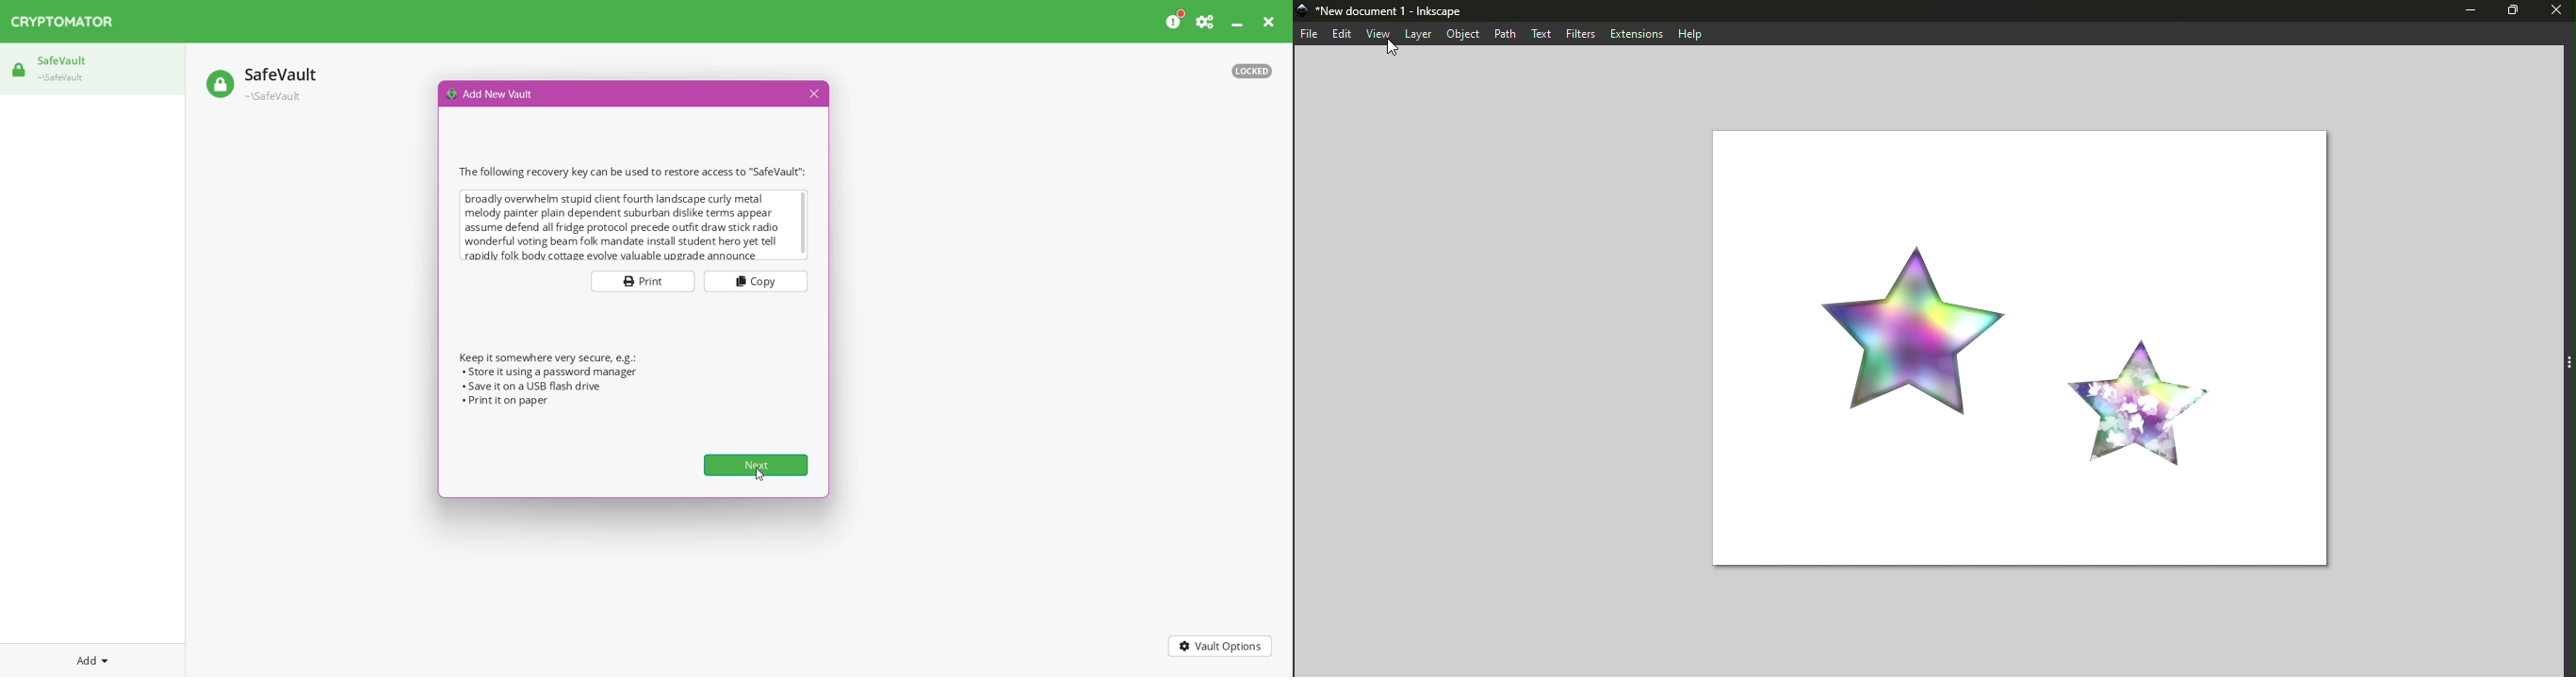 This screenshot has height=700, width=2576. Describe the element at coordinates (1388, 9) in the screenshot. I see `new document 1-inkscape` at that location.